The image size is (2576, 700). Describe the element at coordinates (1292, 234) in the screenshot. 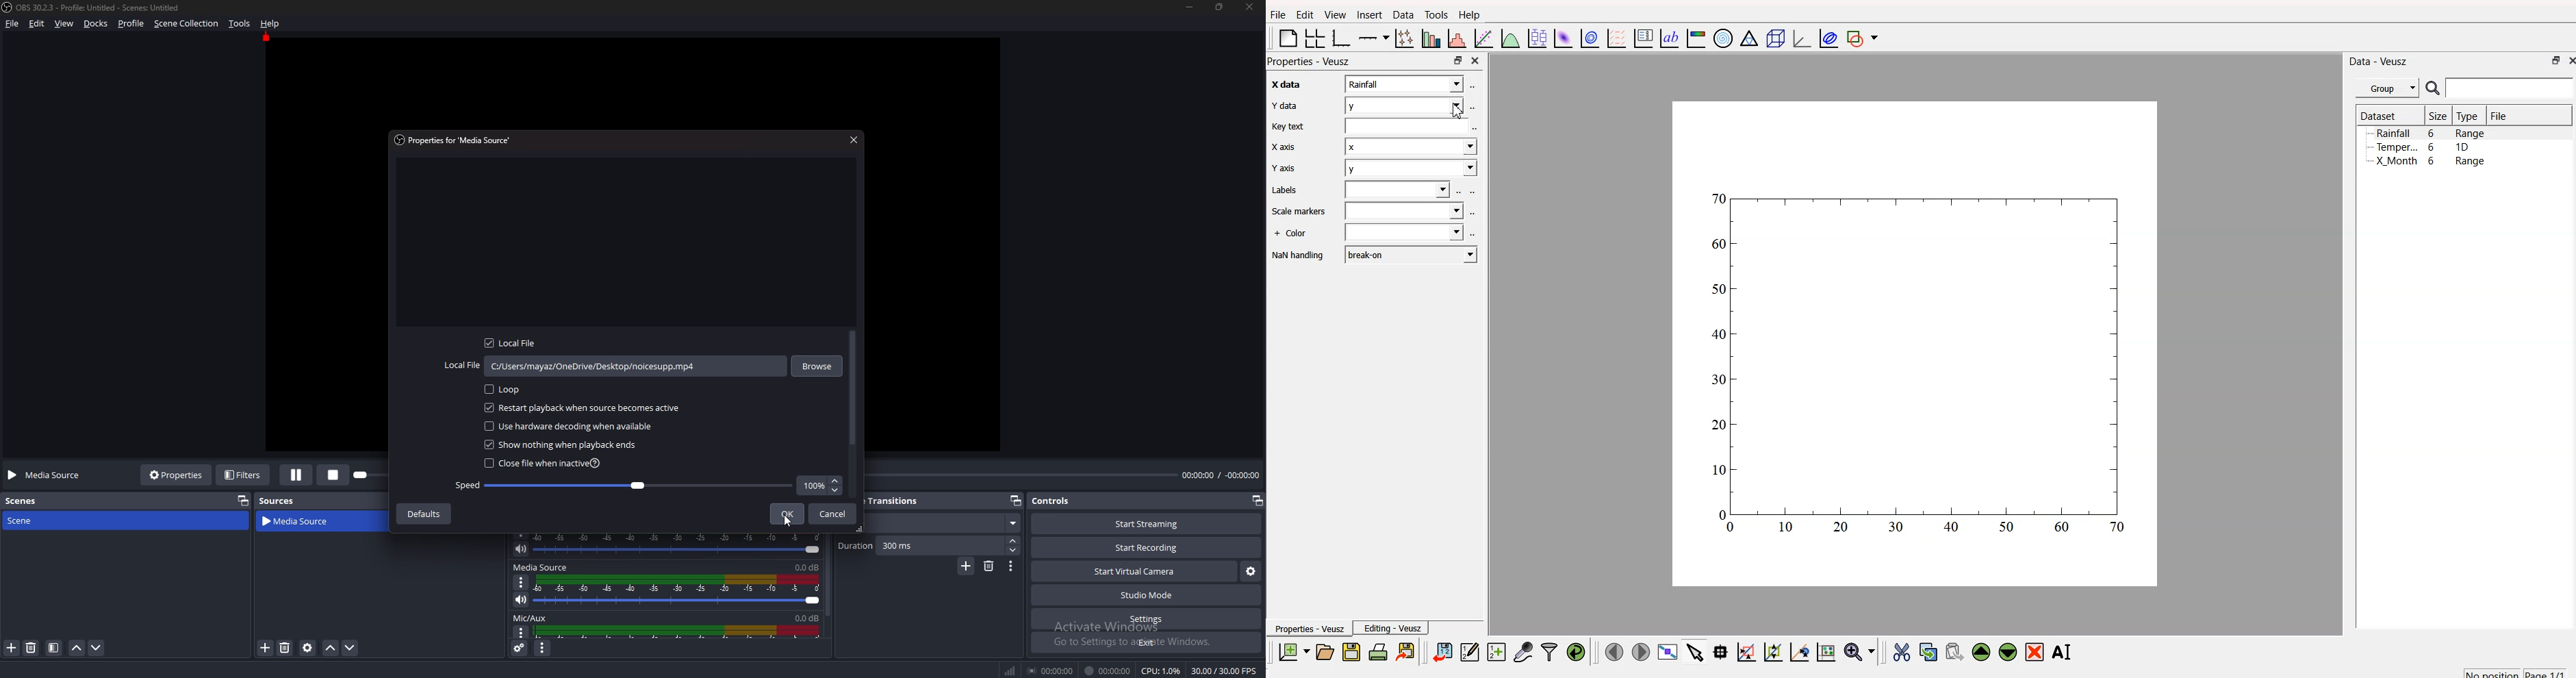

I see `+ Color` at that location.